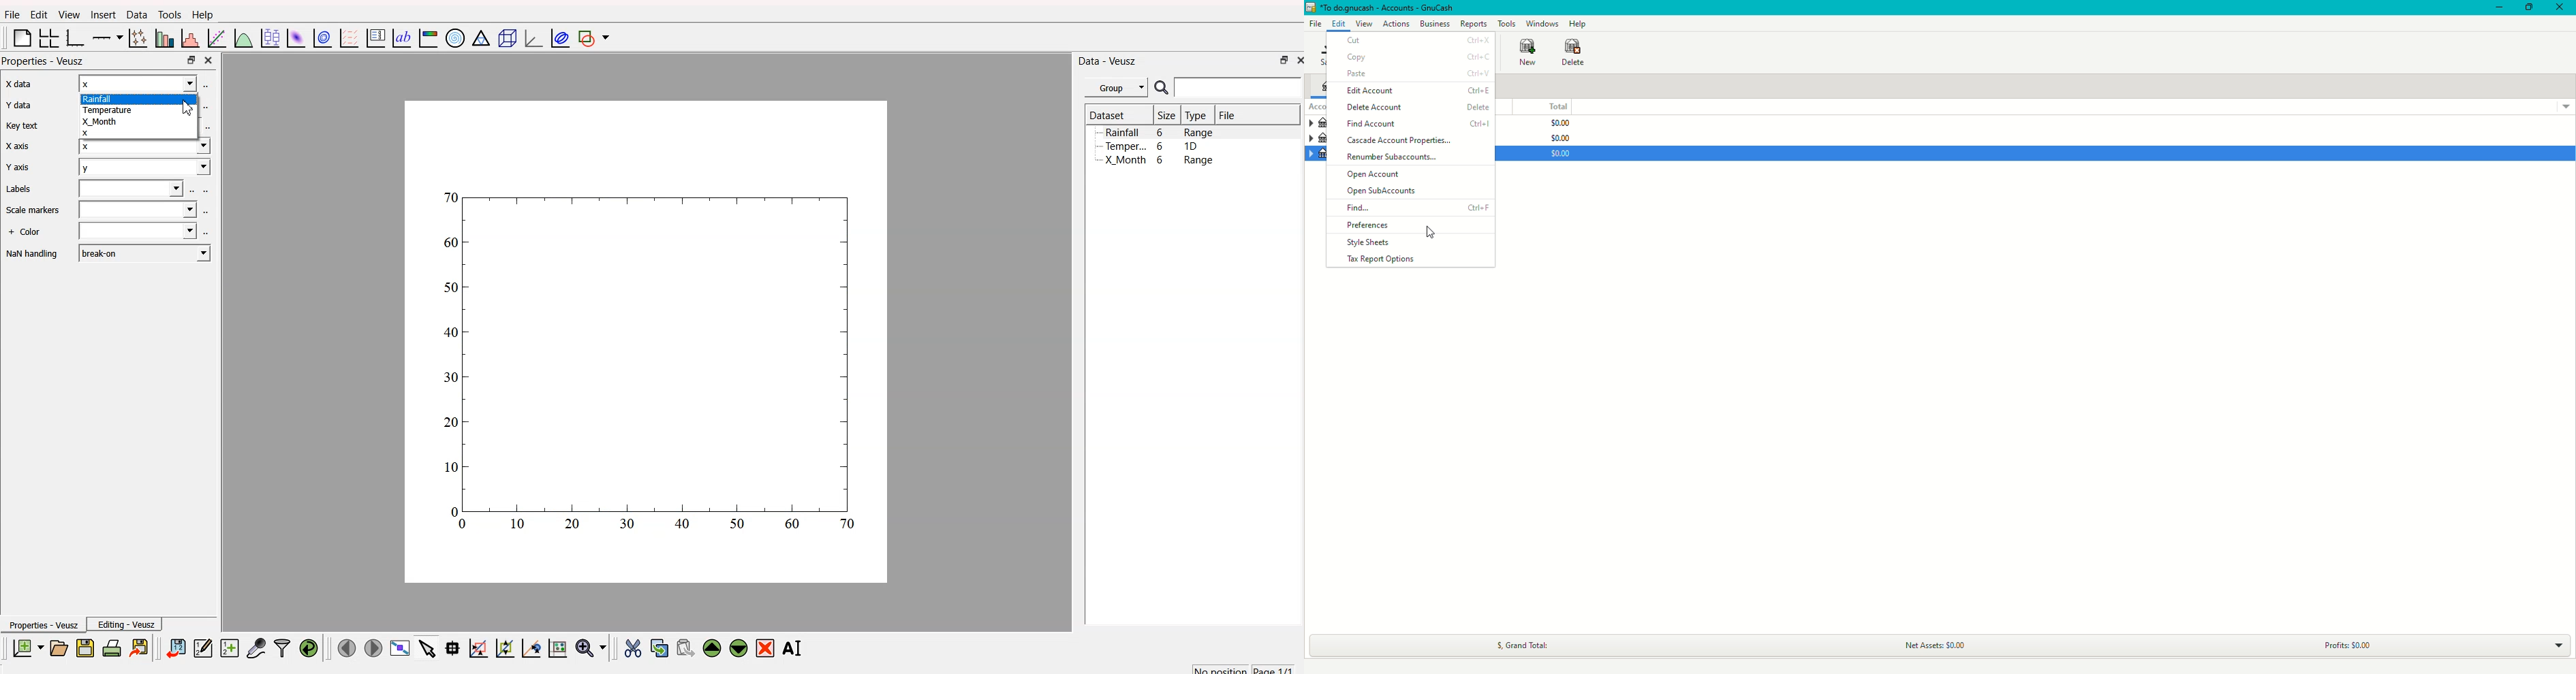 Image resolution: width=2576 pixels, height=700 pixels. Describe the element at coordinates (23, 126) in the screenshot. I see `Key text` at that location.